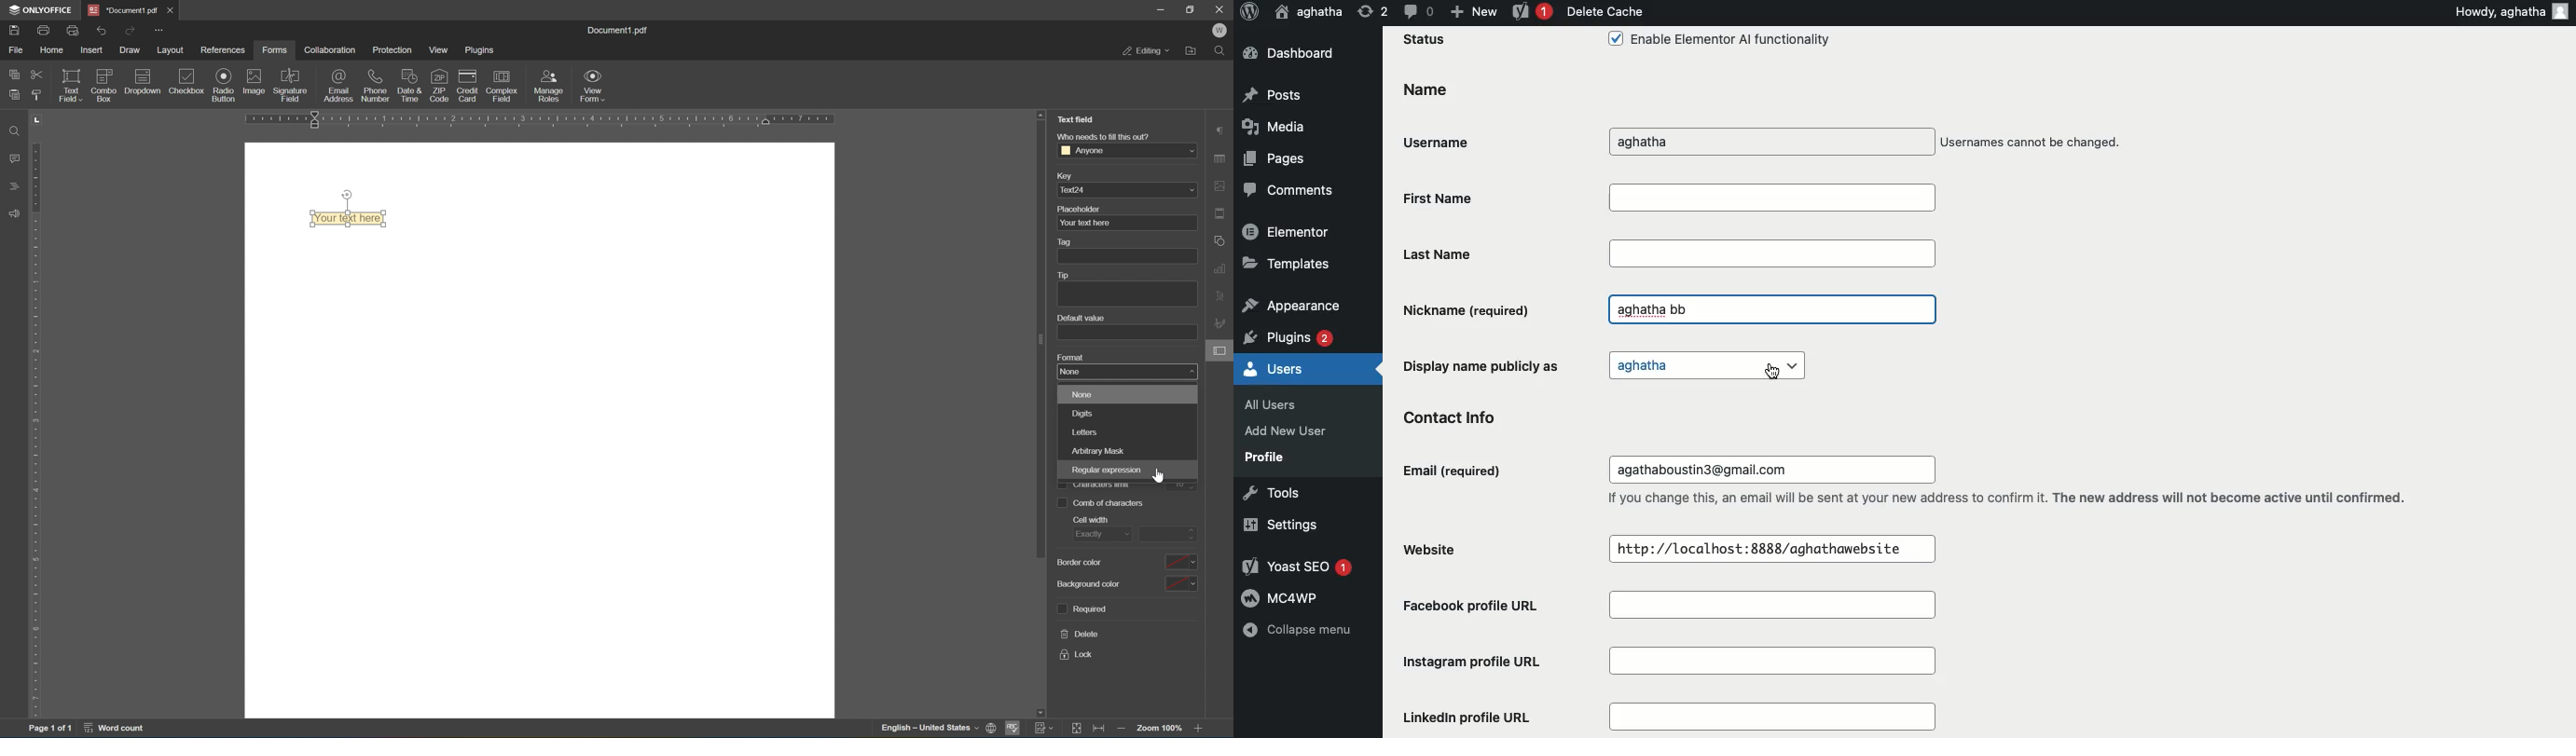 This screenshot has width=2576, height=756. Describe the element at coordinates (932, 729) in the screenshot. I see `english - united states` at that location.